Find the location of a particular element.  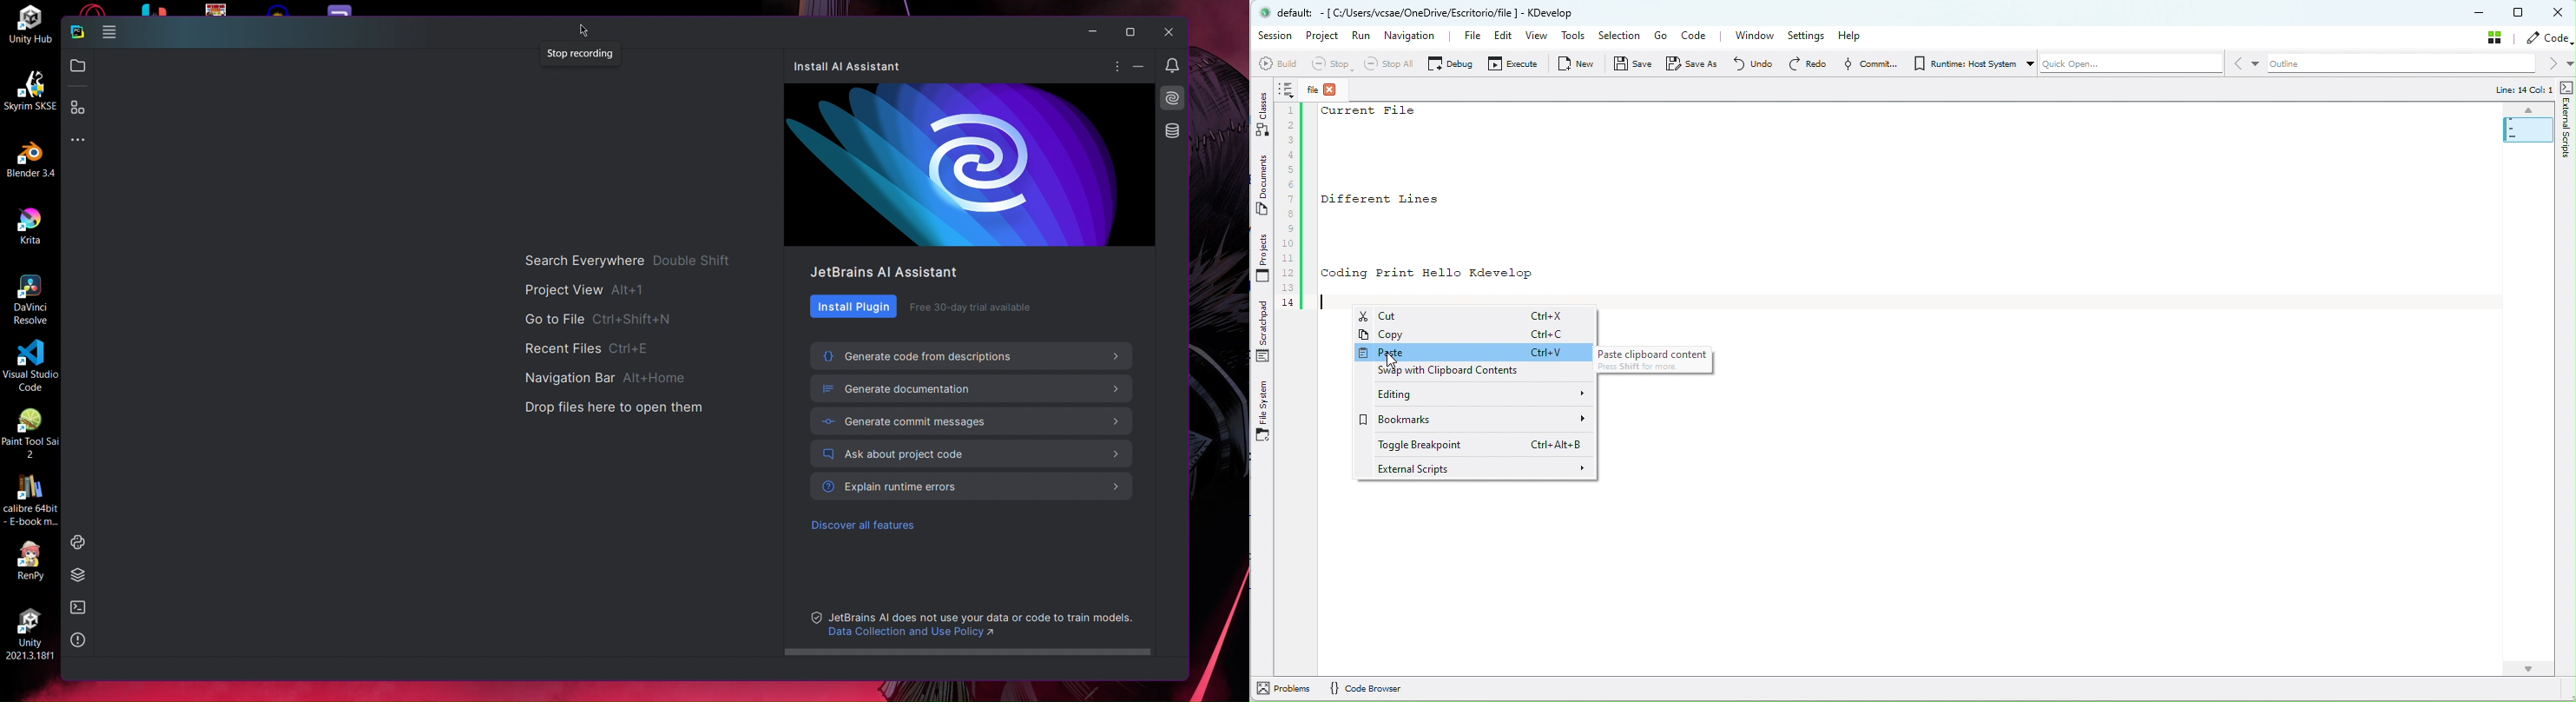

default: - [ C:/Users/vcsae/OneDrive/Escritorio/file] - KDevelop (Application details) is located at coordinates (1431, 12).